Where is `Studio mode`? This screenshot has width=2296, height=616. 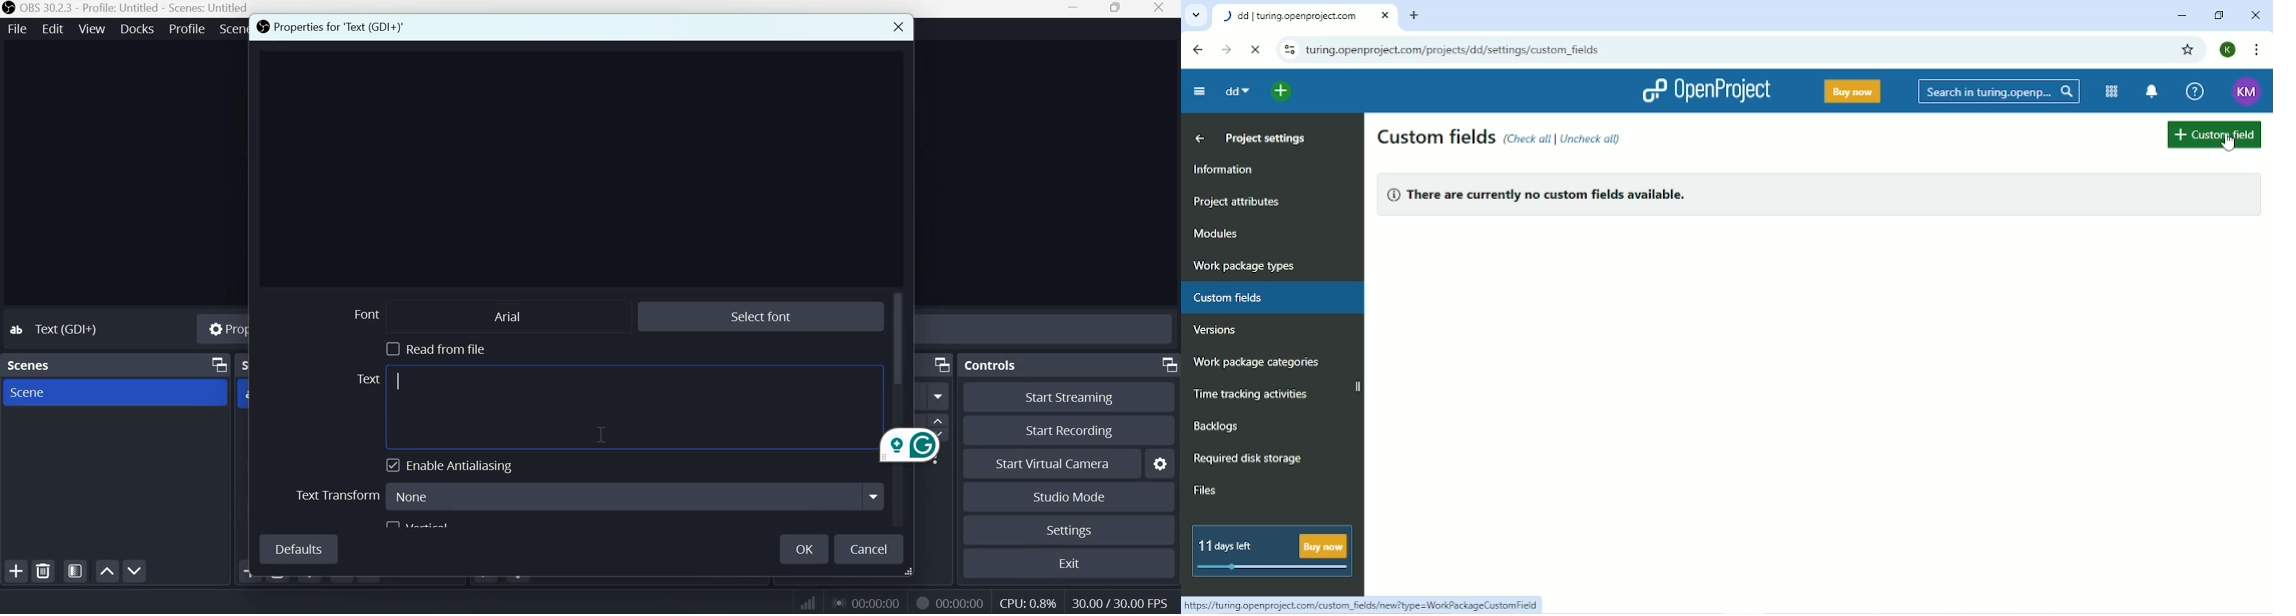
Studio mode is located at coordinates (1070, 498).